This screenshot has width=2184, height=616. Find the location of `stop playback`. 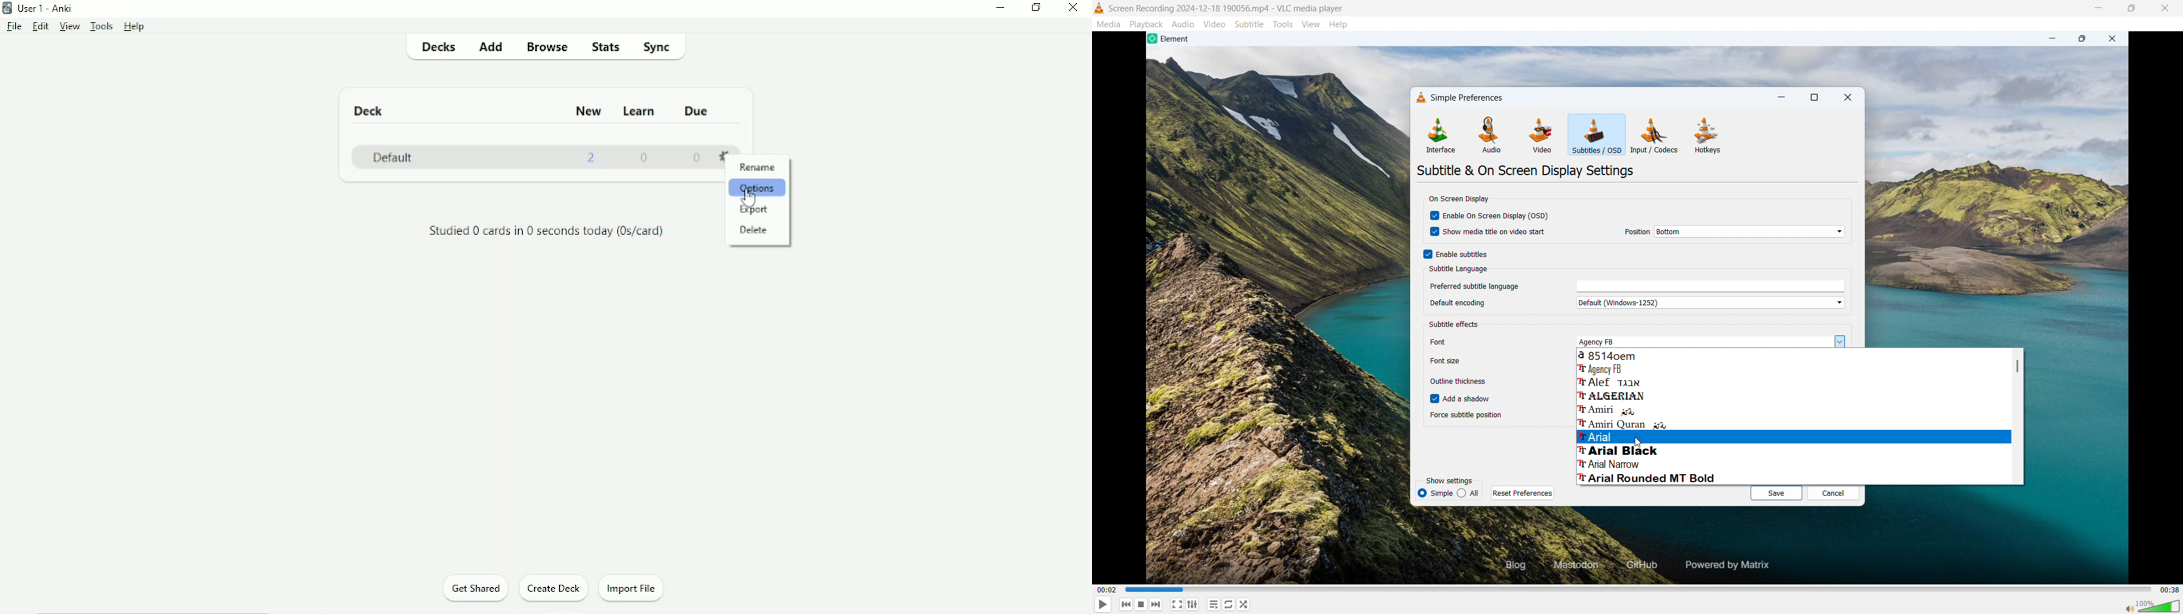

stop playback is located at coordinates (1141, 604).